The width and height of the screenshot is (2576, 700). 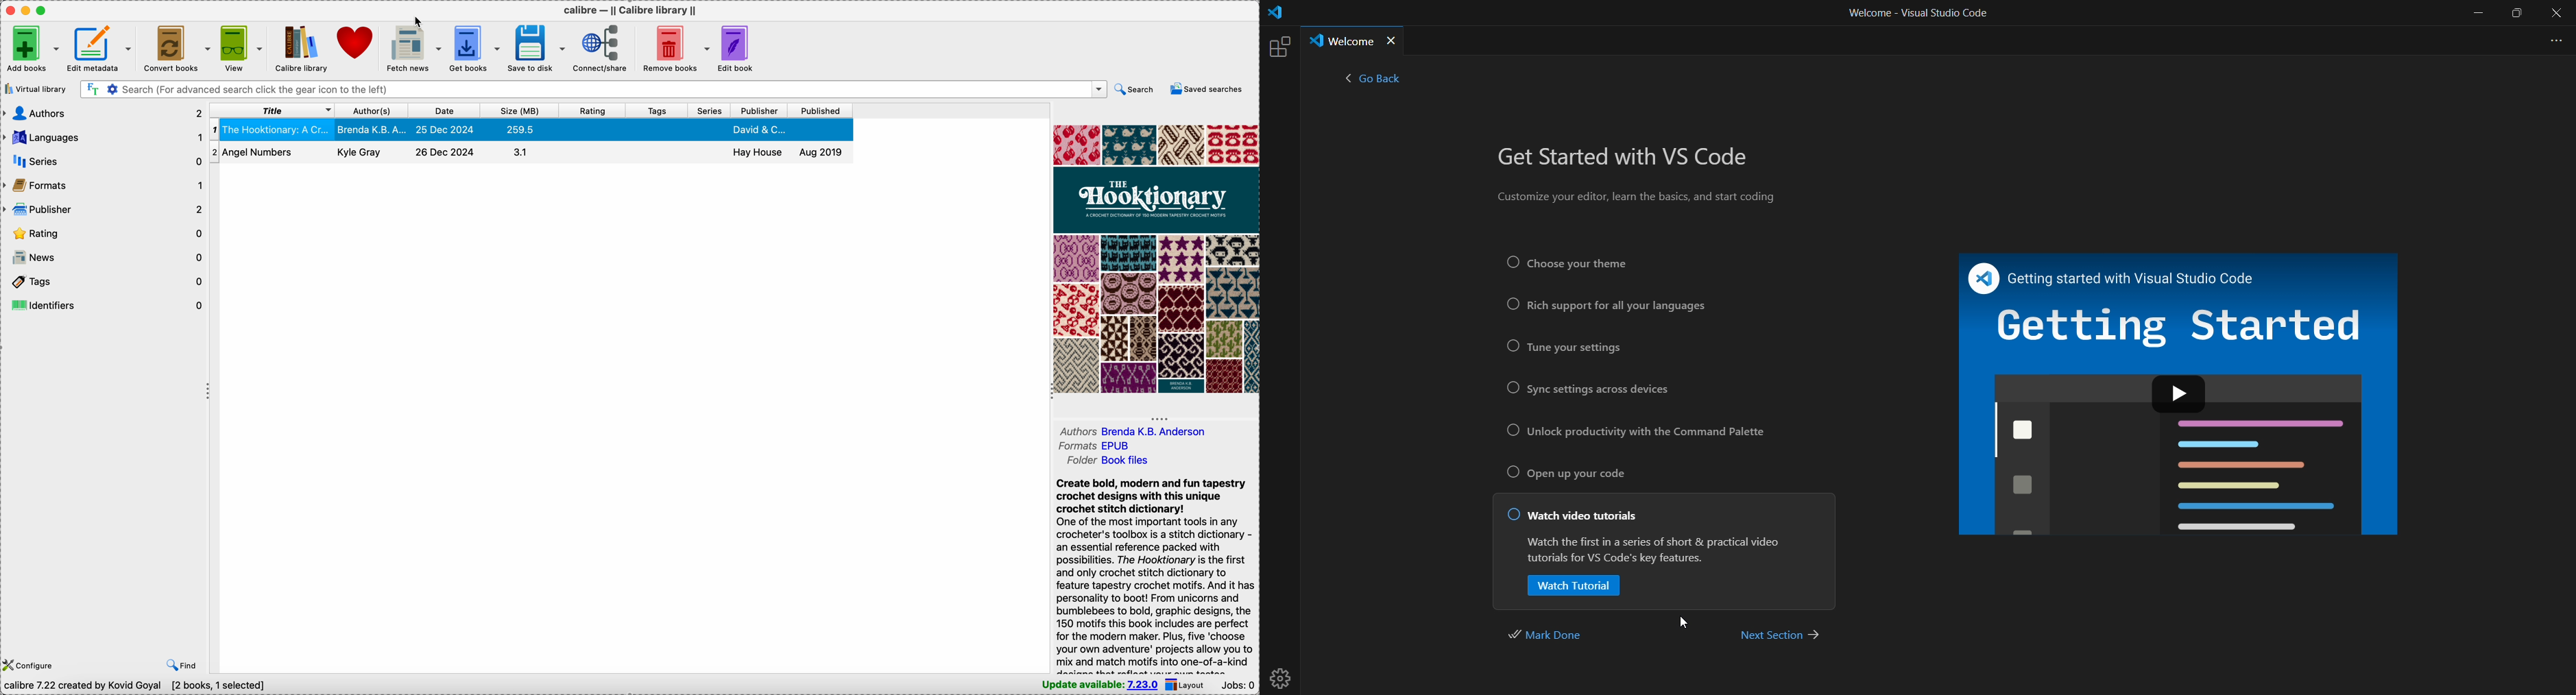 I want to click on folder, so click(x=1106, y=460).